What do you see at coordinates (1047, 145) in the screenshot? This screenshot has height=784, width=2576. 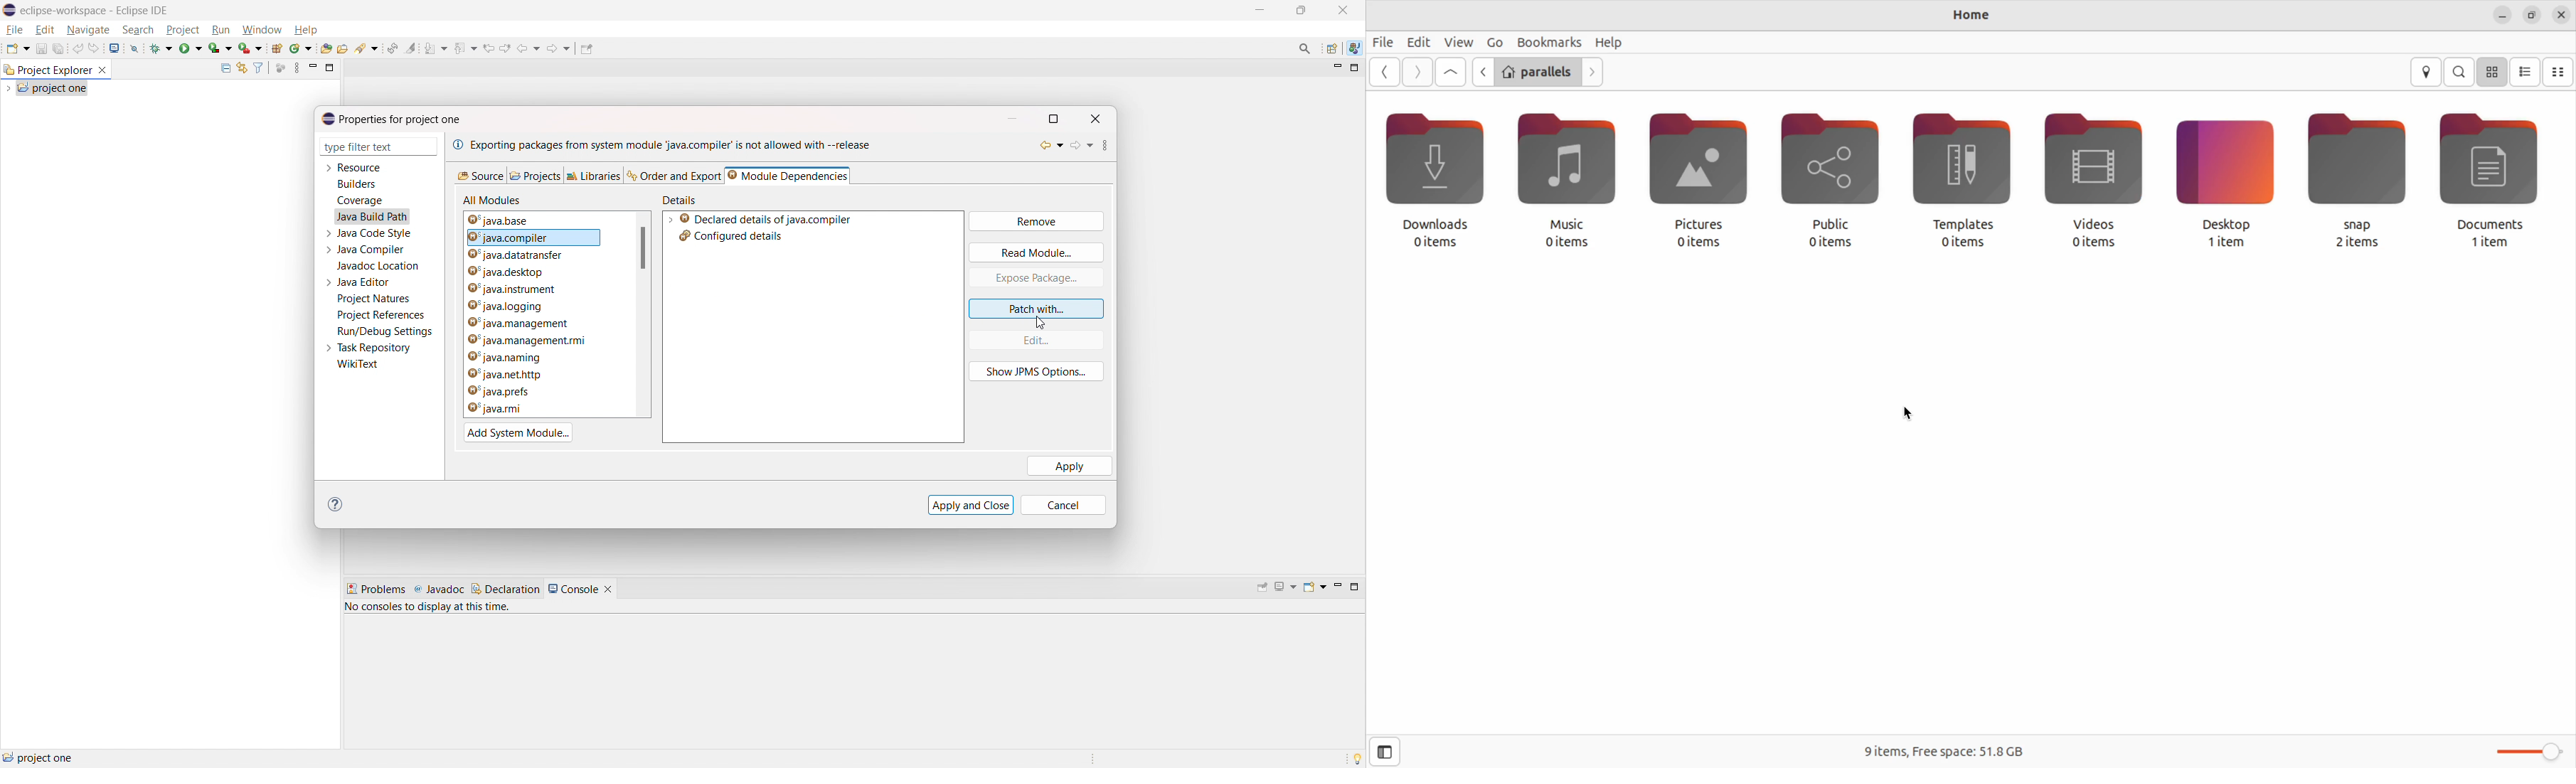 I see `back` at bounding box center [1047, 145].